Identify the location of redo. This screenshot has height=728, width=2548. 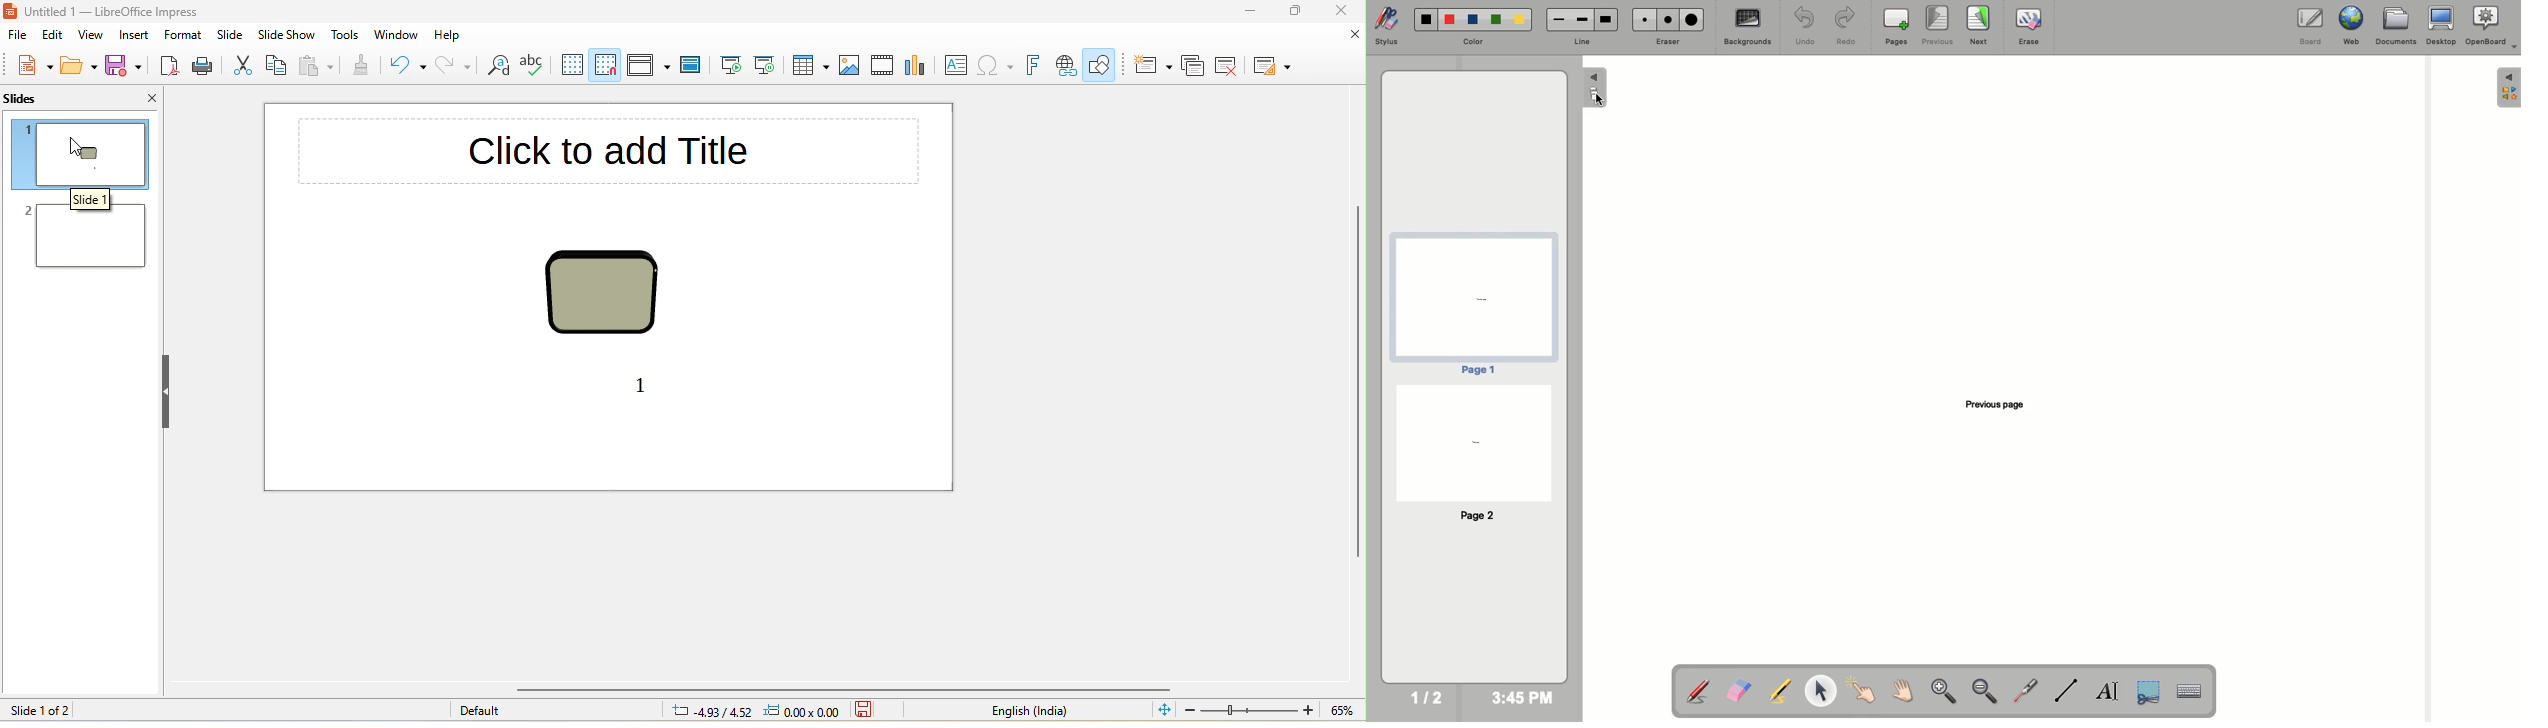
(455, 68).